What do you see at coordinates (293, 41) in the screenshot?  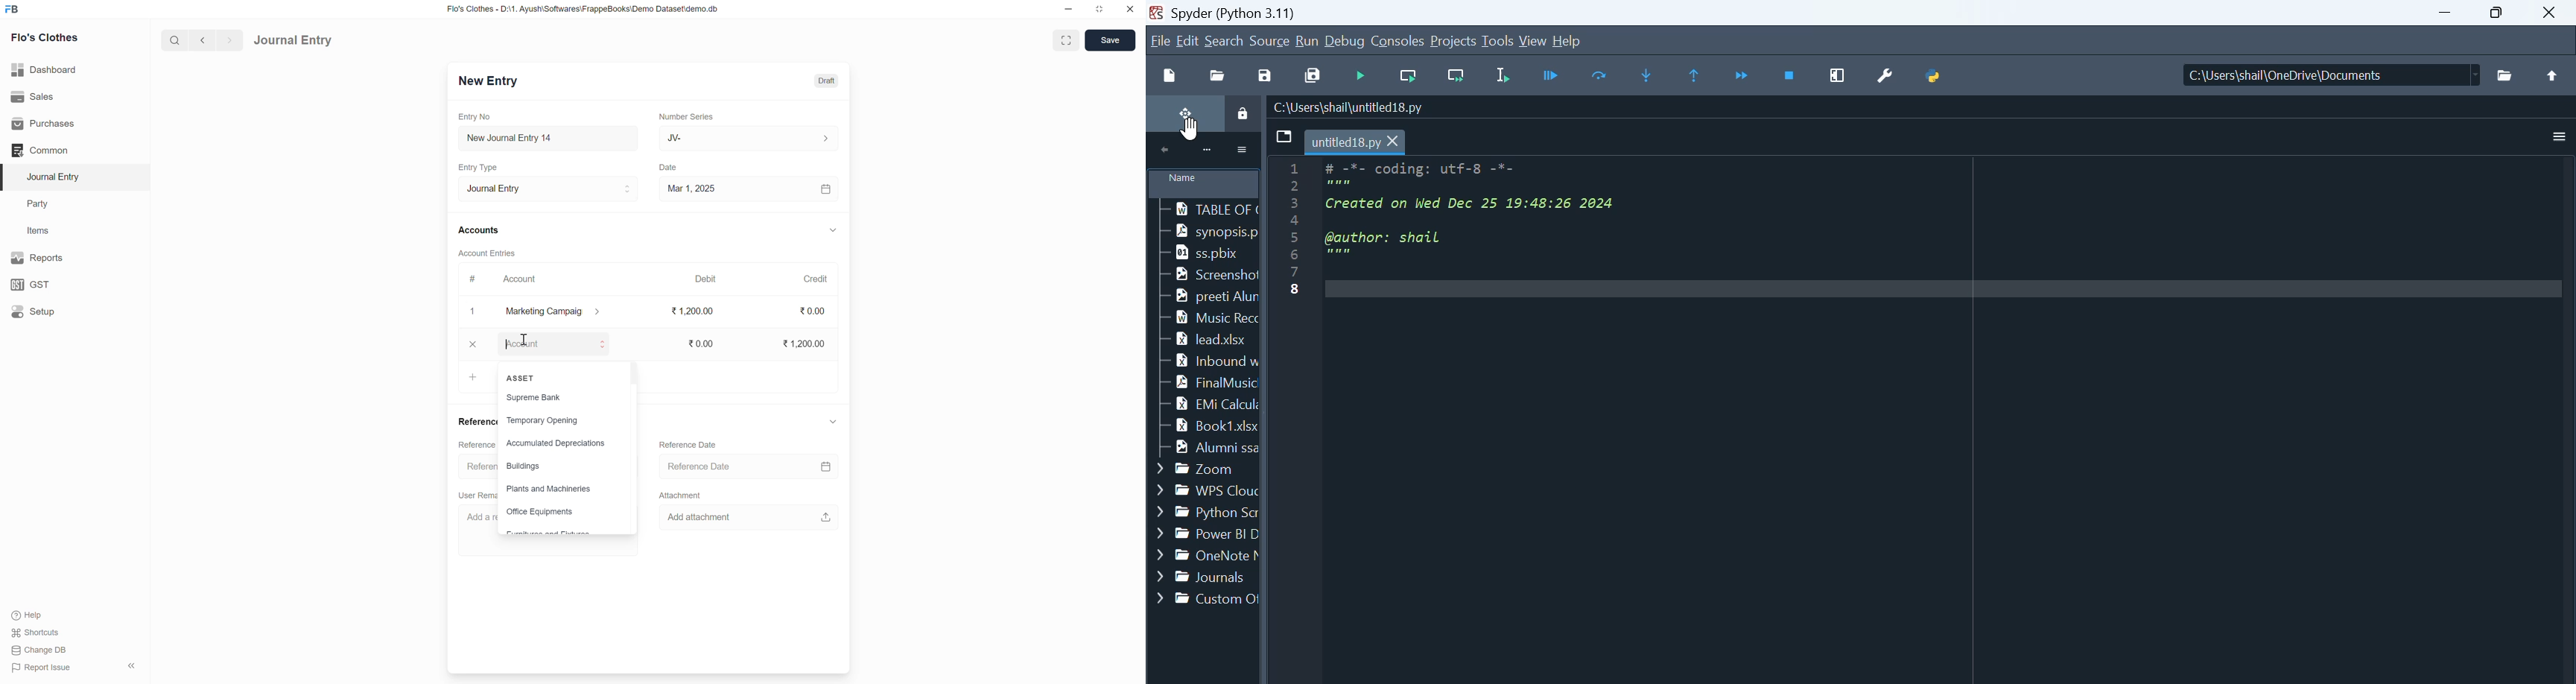 I see `Journal Entry` at bounding box center [293, 41].